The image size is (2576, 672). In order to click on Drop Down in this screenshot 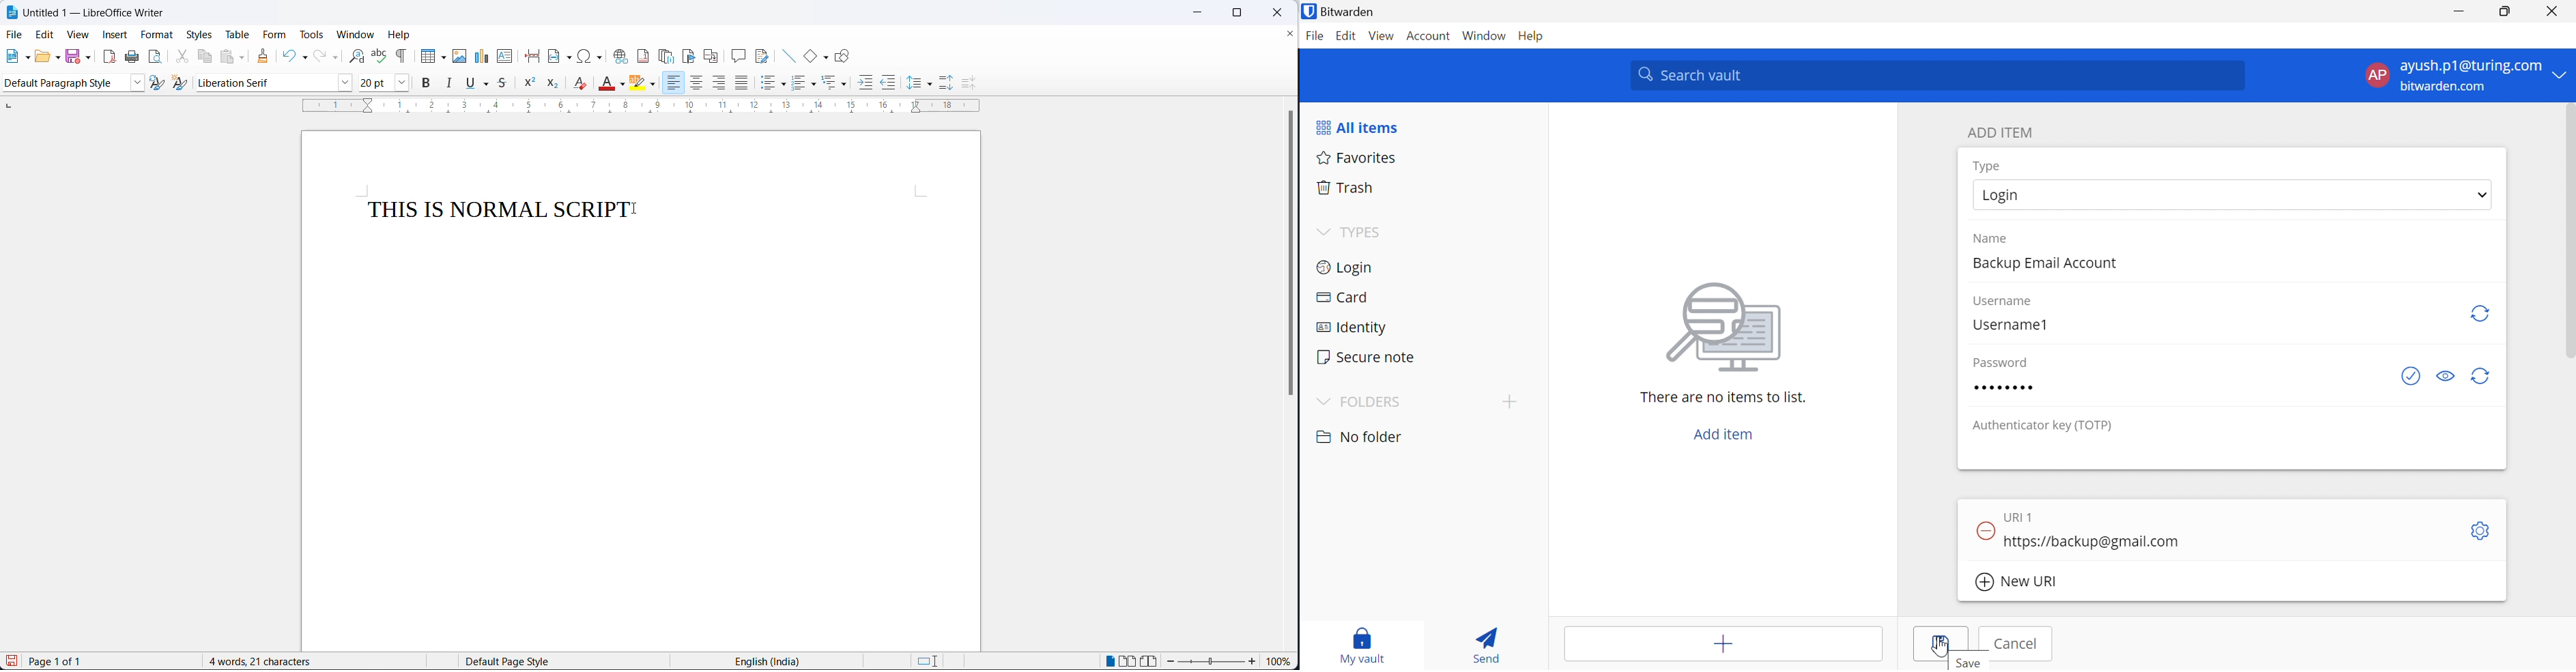, I will do `click(1323, 232)`.